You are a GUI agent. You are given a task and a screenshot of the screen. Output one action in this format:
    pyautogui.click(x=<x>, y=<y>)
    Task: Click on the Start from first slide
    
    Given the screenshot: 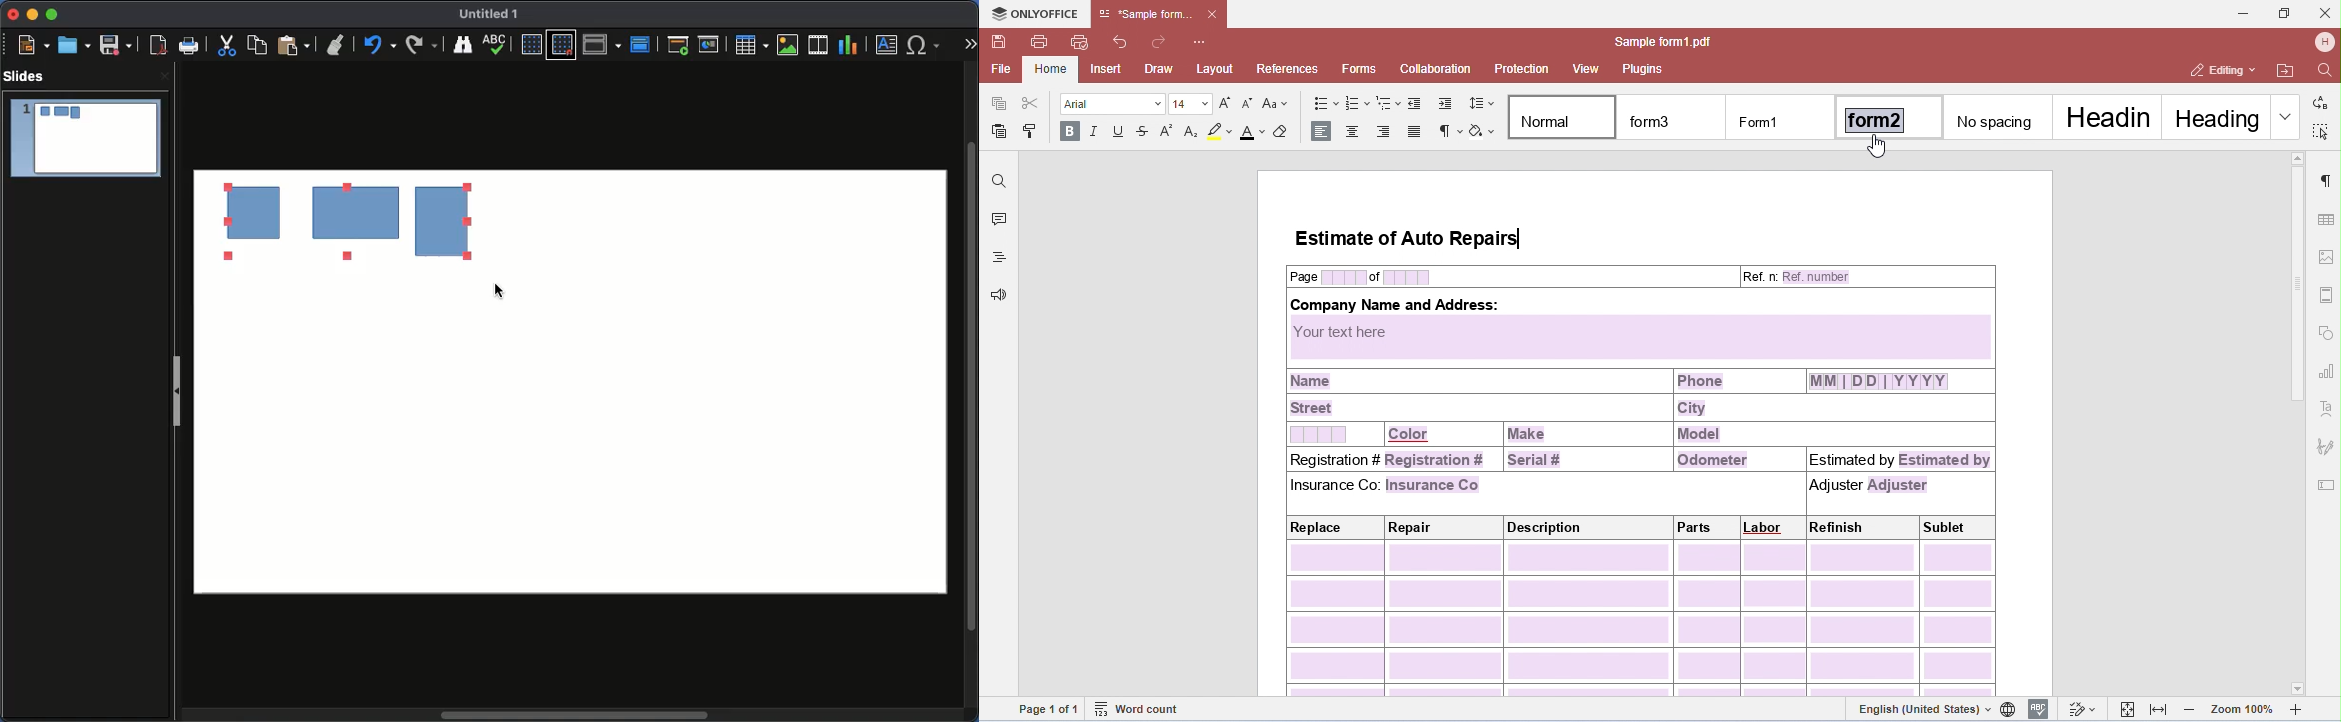 What is the action you would take?
    pyautogui.click(x=677, y=47)
    